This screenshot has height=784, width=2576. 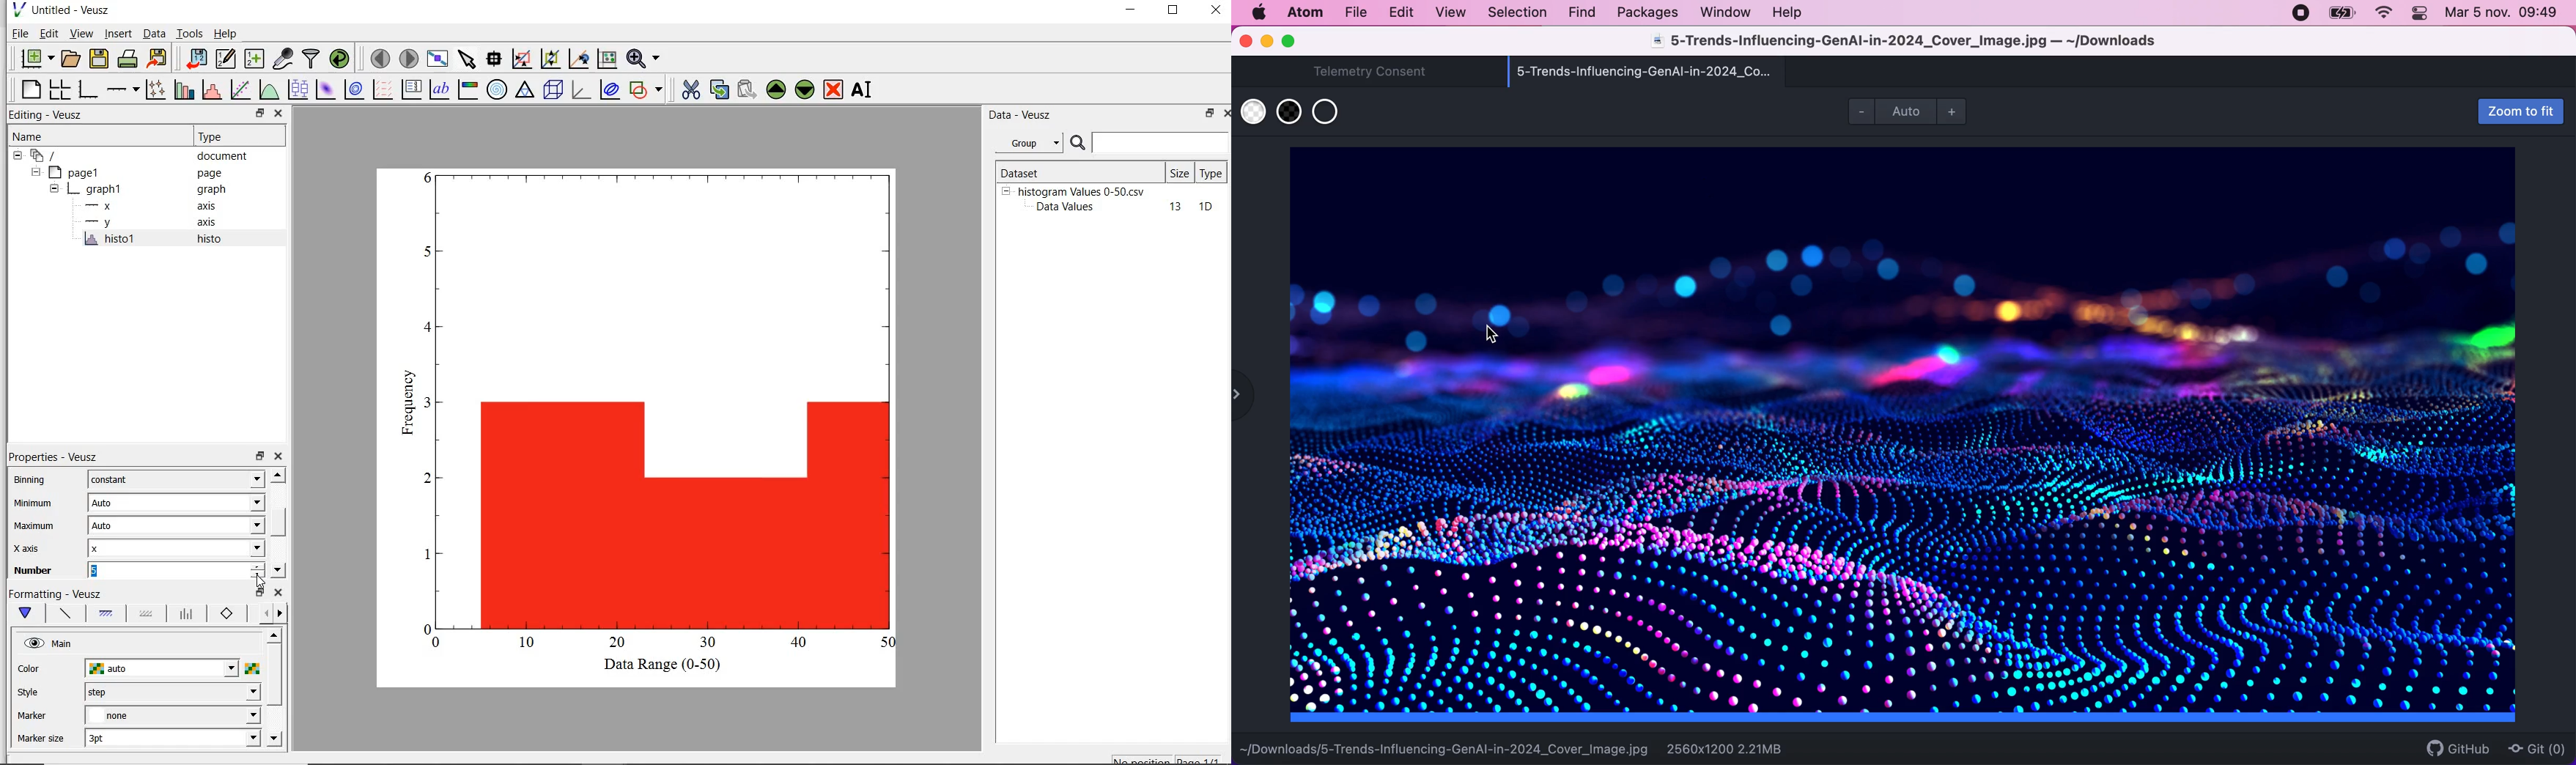 I want to click on close, so click(x=280, y=457).